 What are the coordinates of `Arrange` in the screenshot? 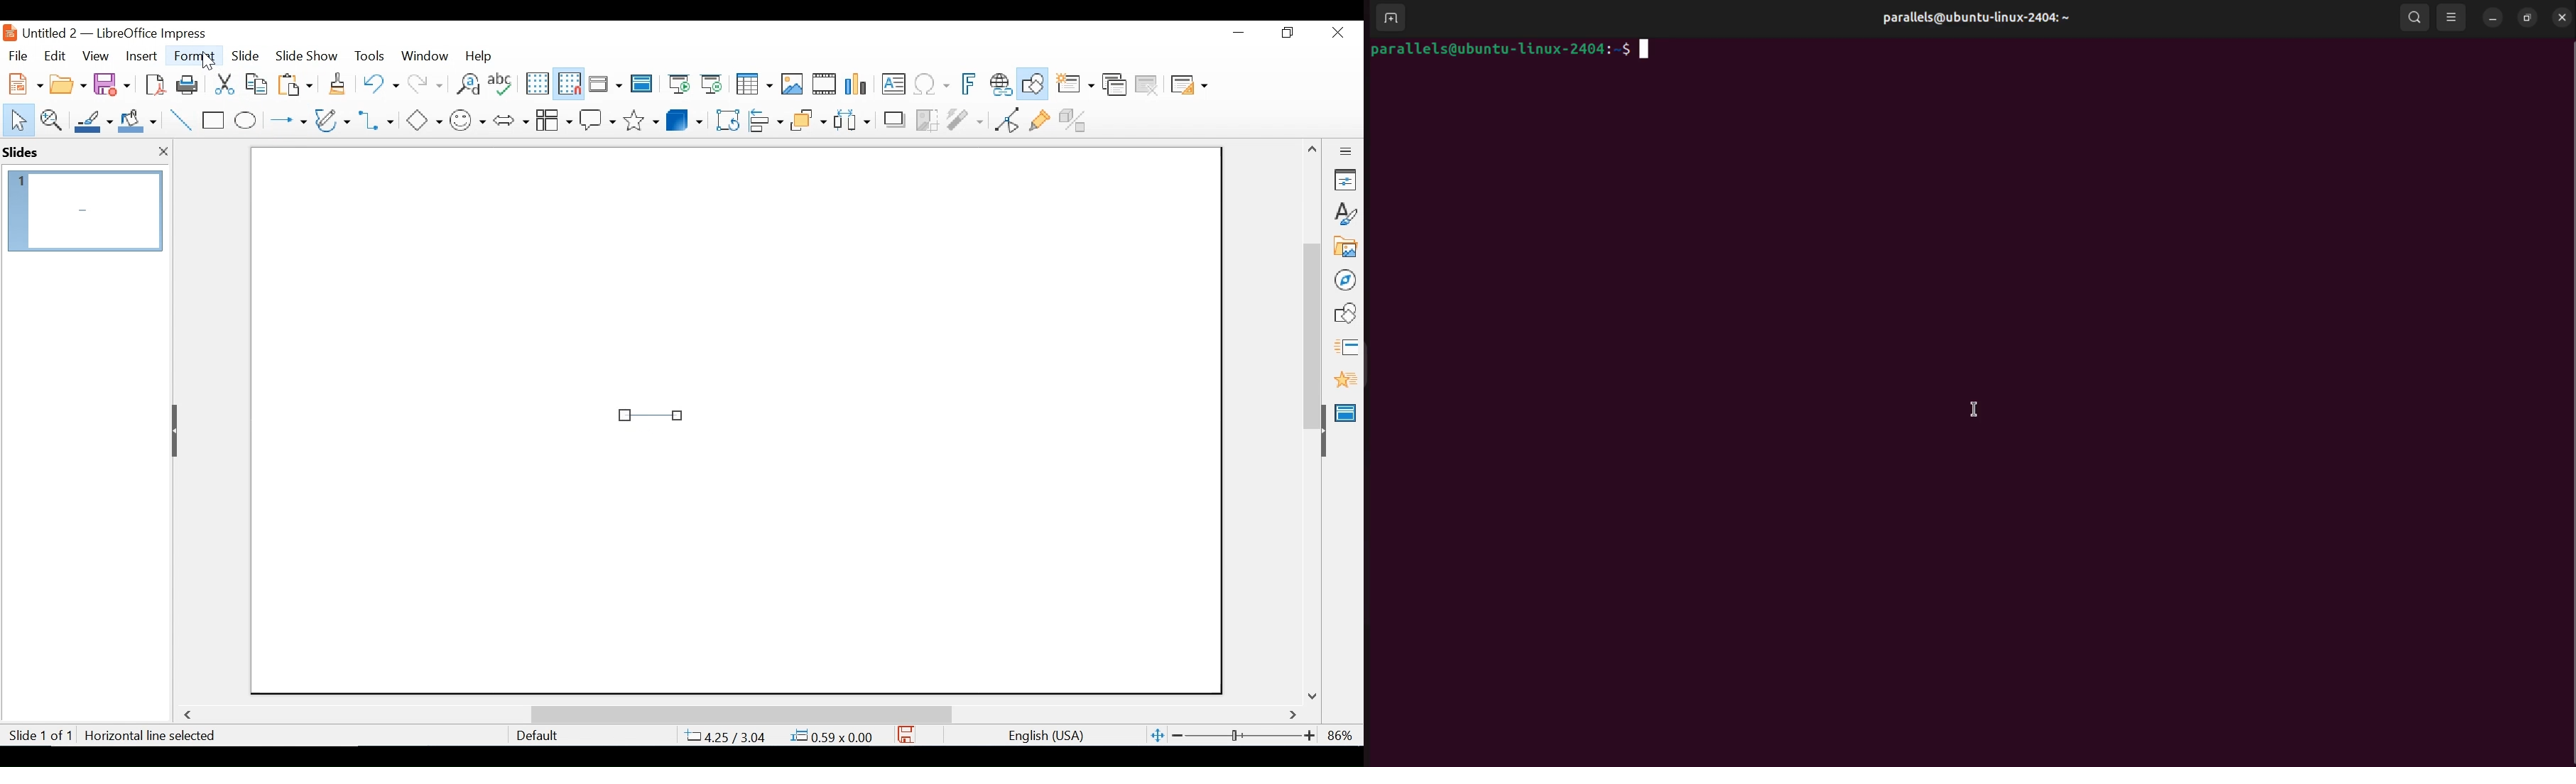 It's located at (806, 119).